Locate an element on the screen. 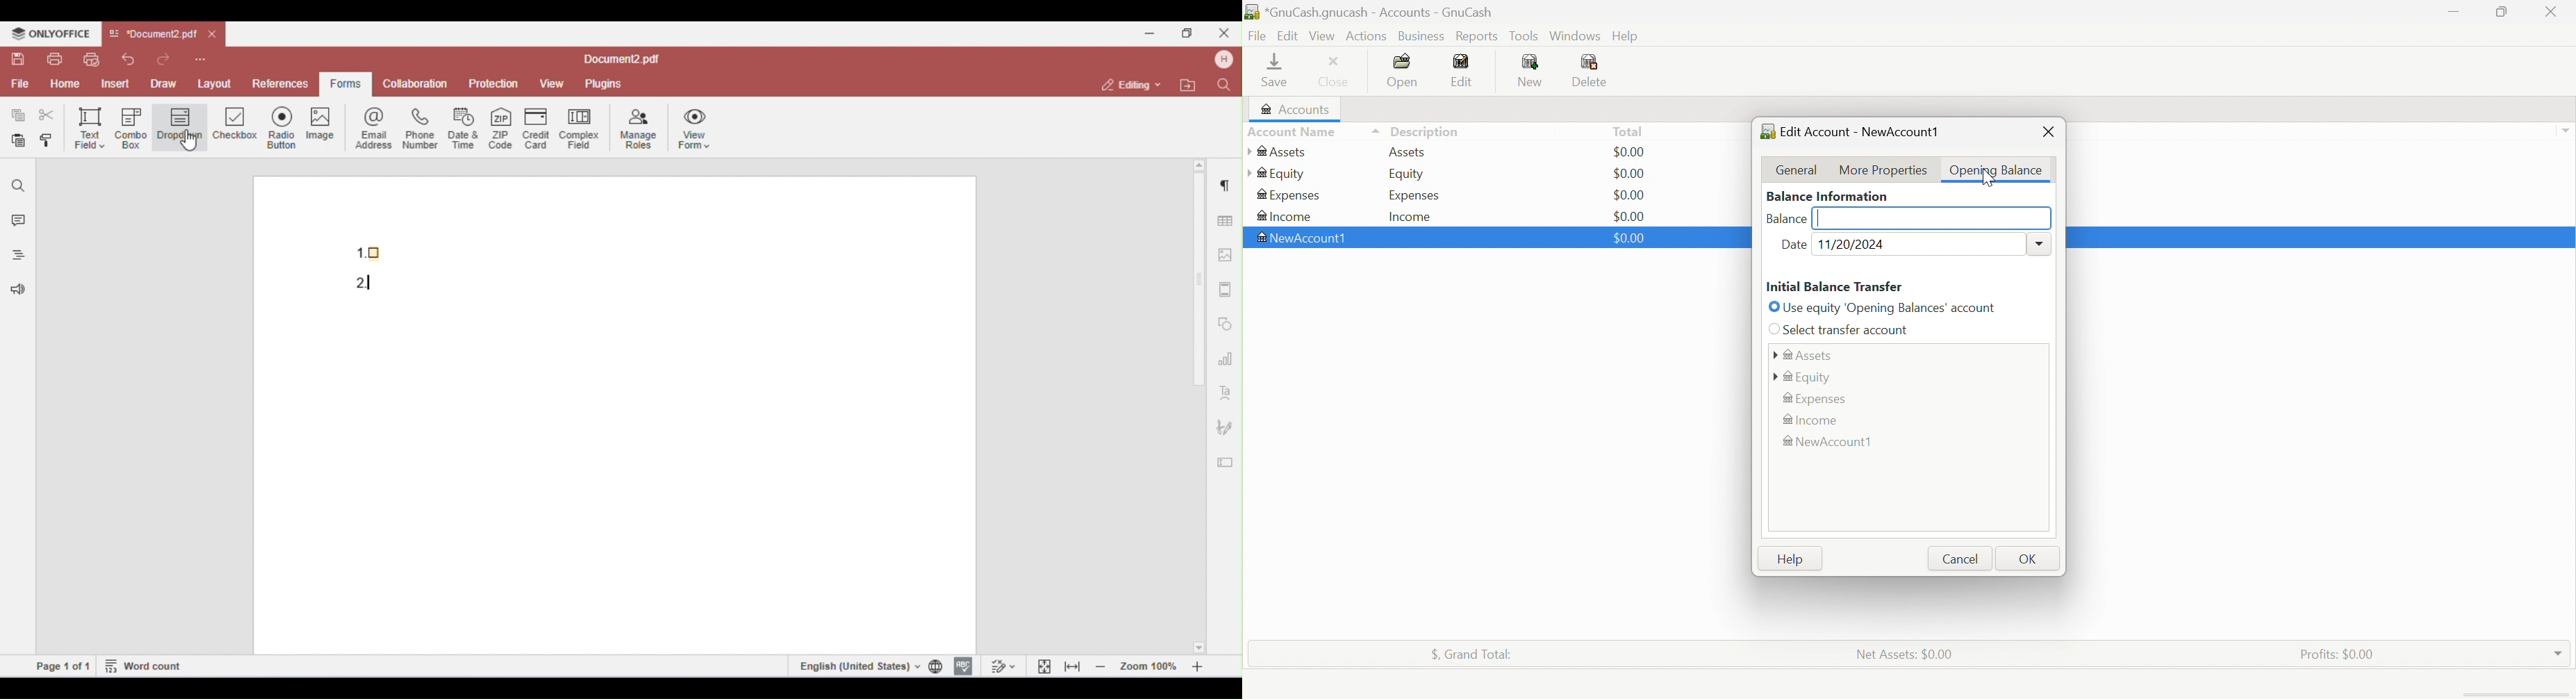 The image size is (2576, 700). Equity is located at coordinates (1275, 174).